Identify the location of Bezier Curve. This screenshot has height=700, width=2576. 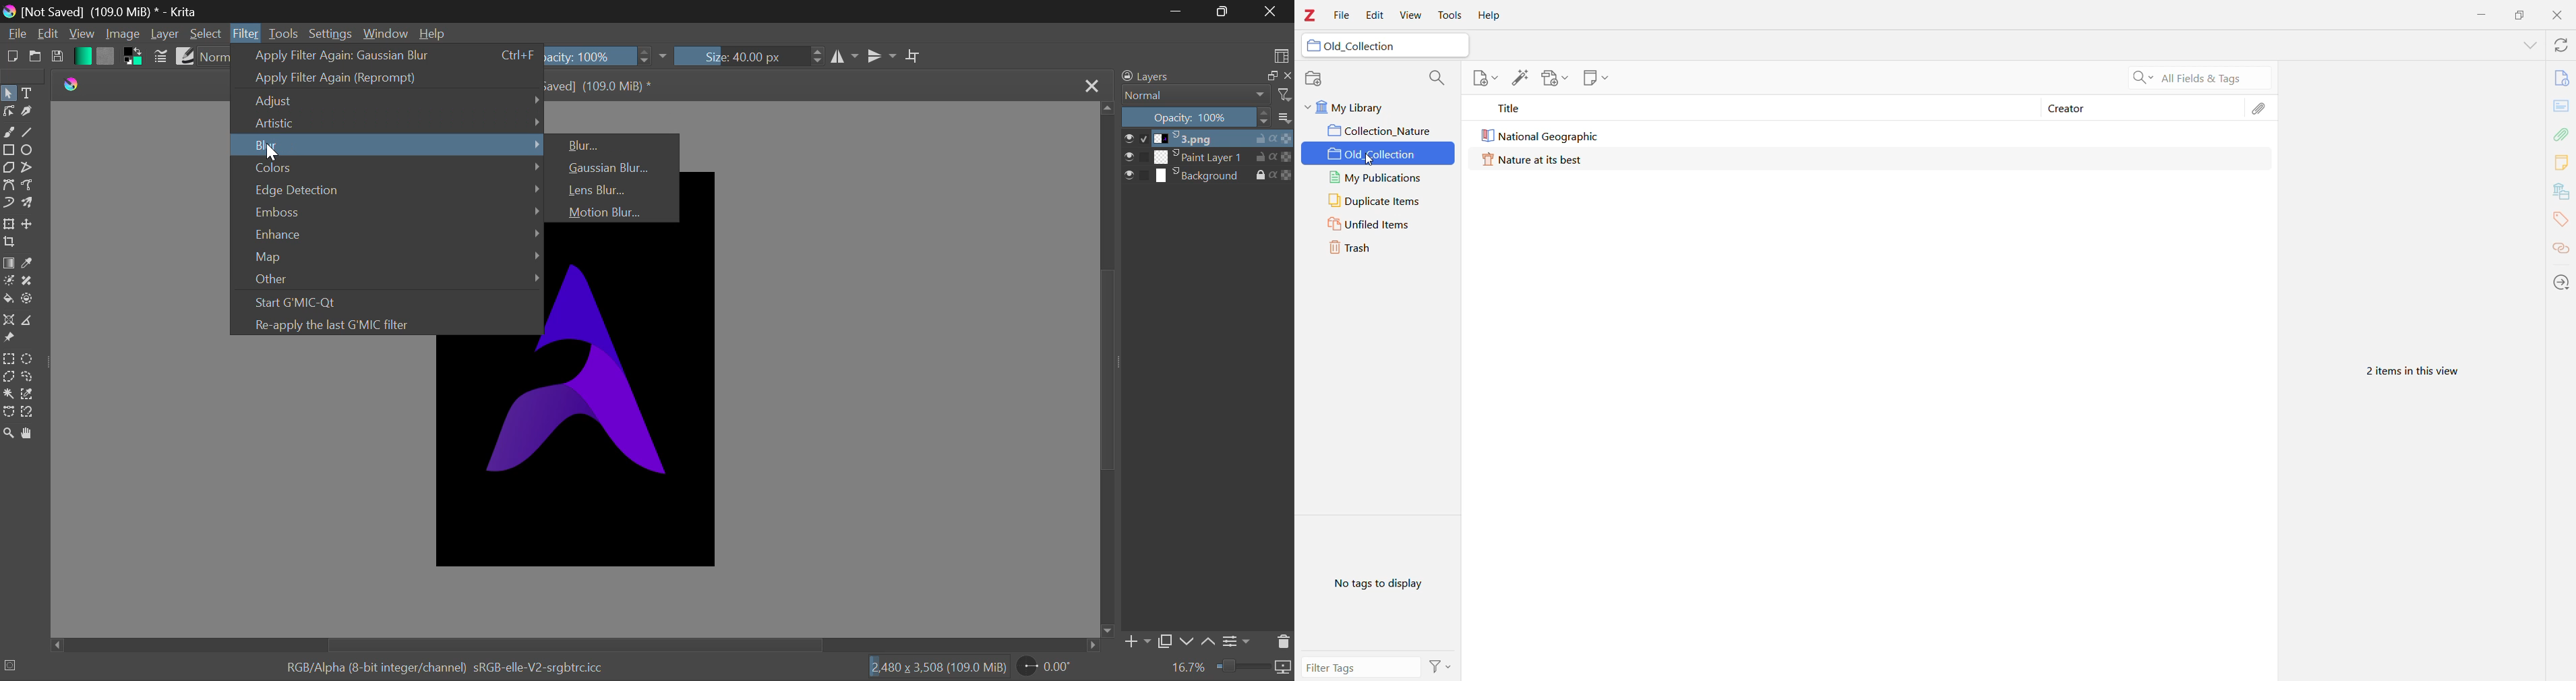
(8, 184).